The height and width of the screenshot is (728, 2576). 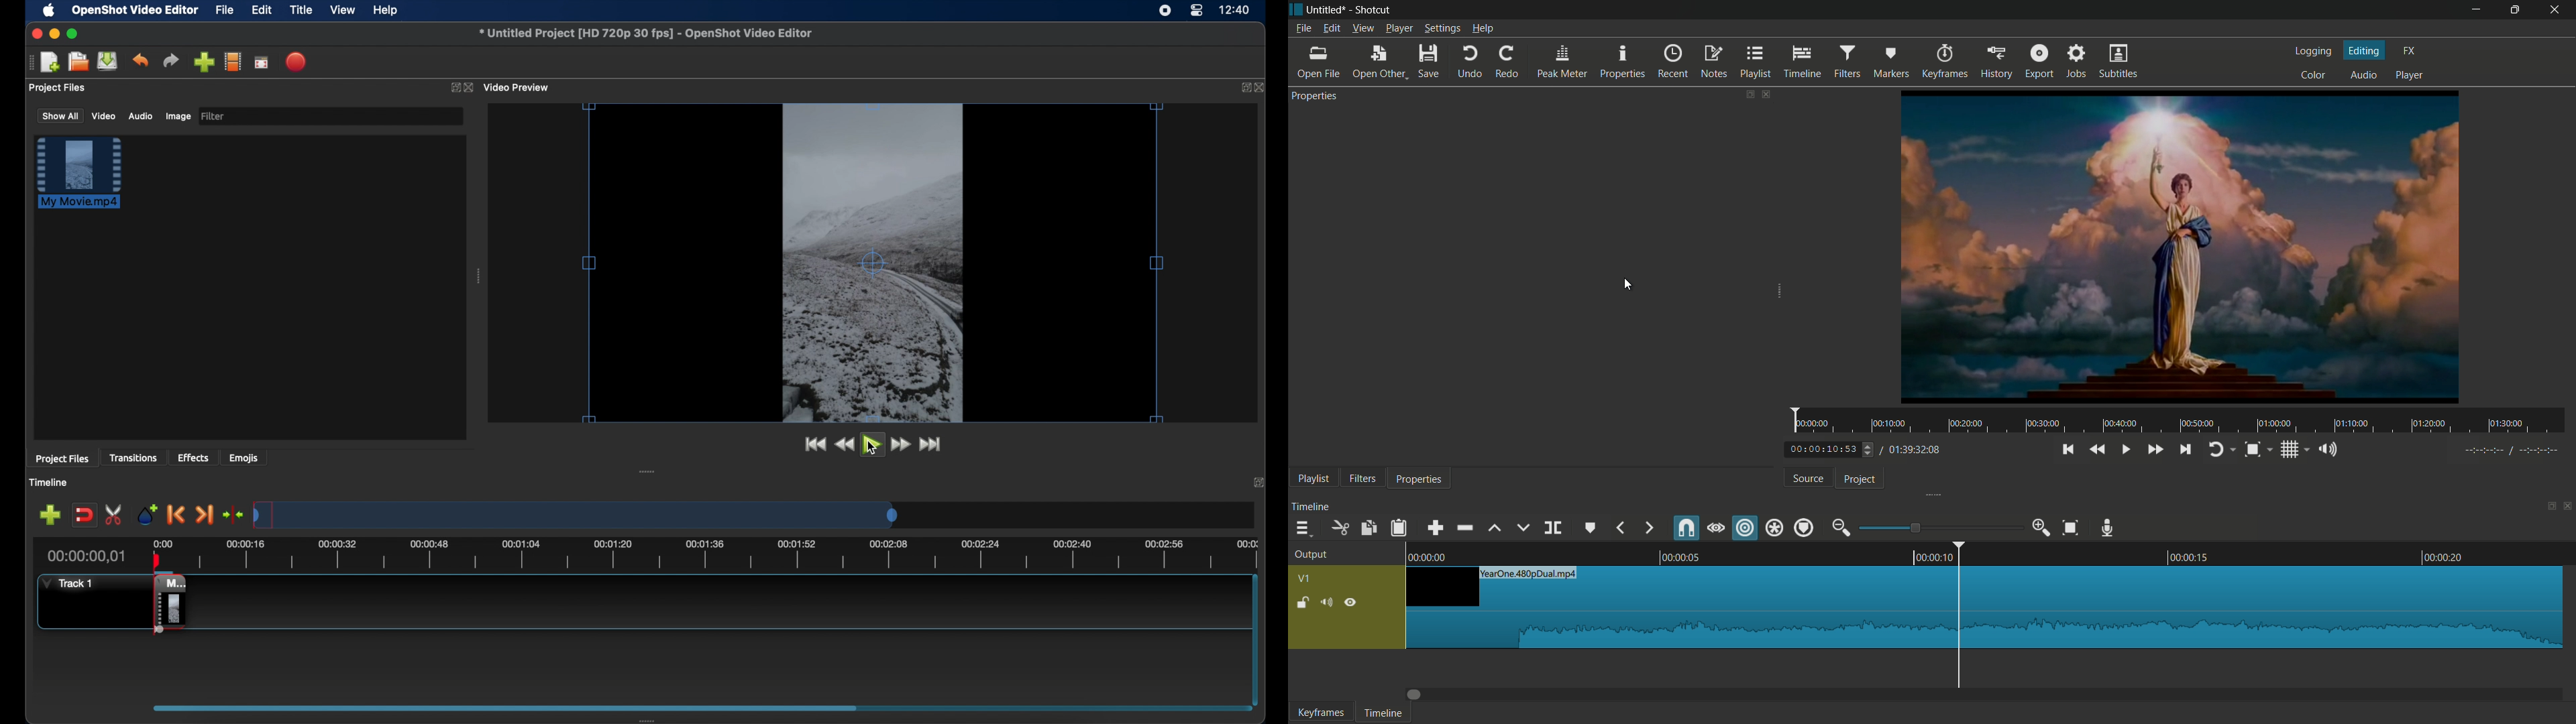 What do you see at coordinates (2108, 528) in the screenshot?
I see `record audio` at bounding box center [2108, 528].